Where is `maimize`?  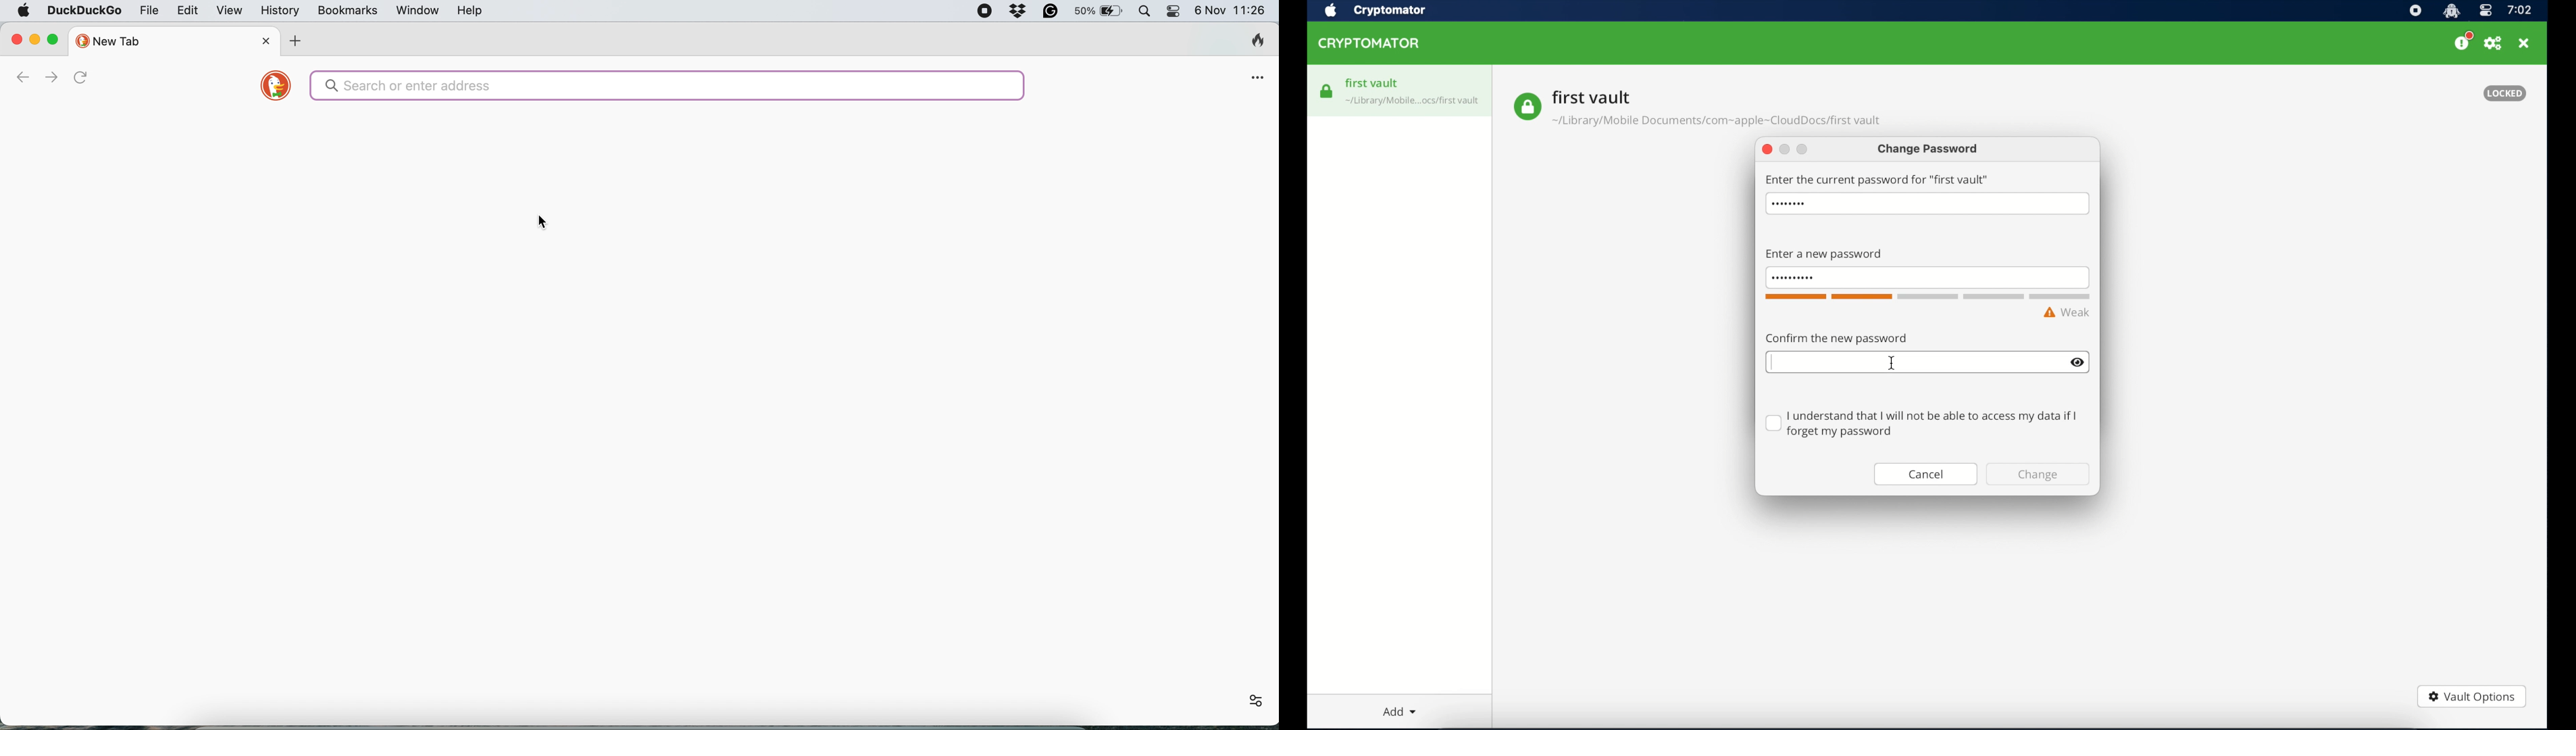 maimize is located at coordinates (1802, 150).